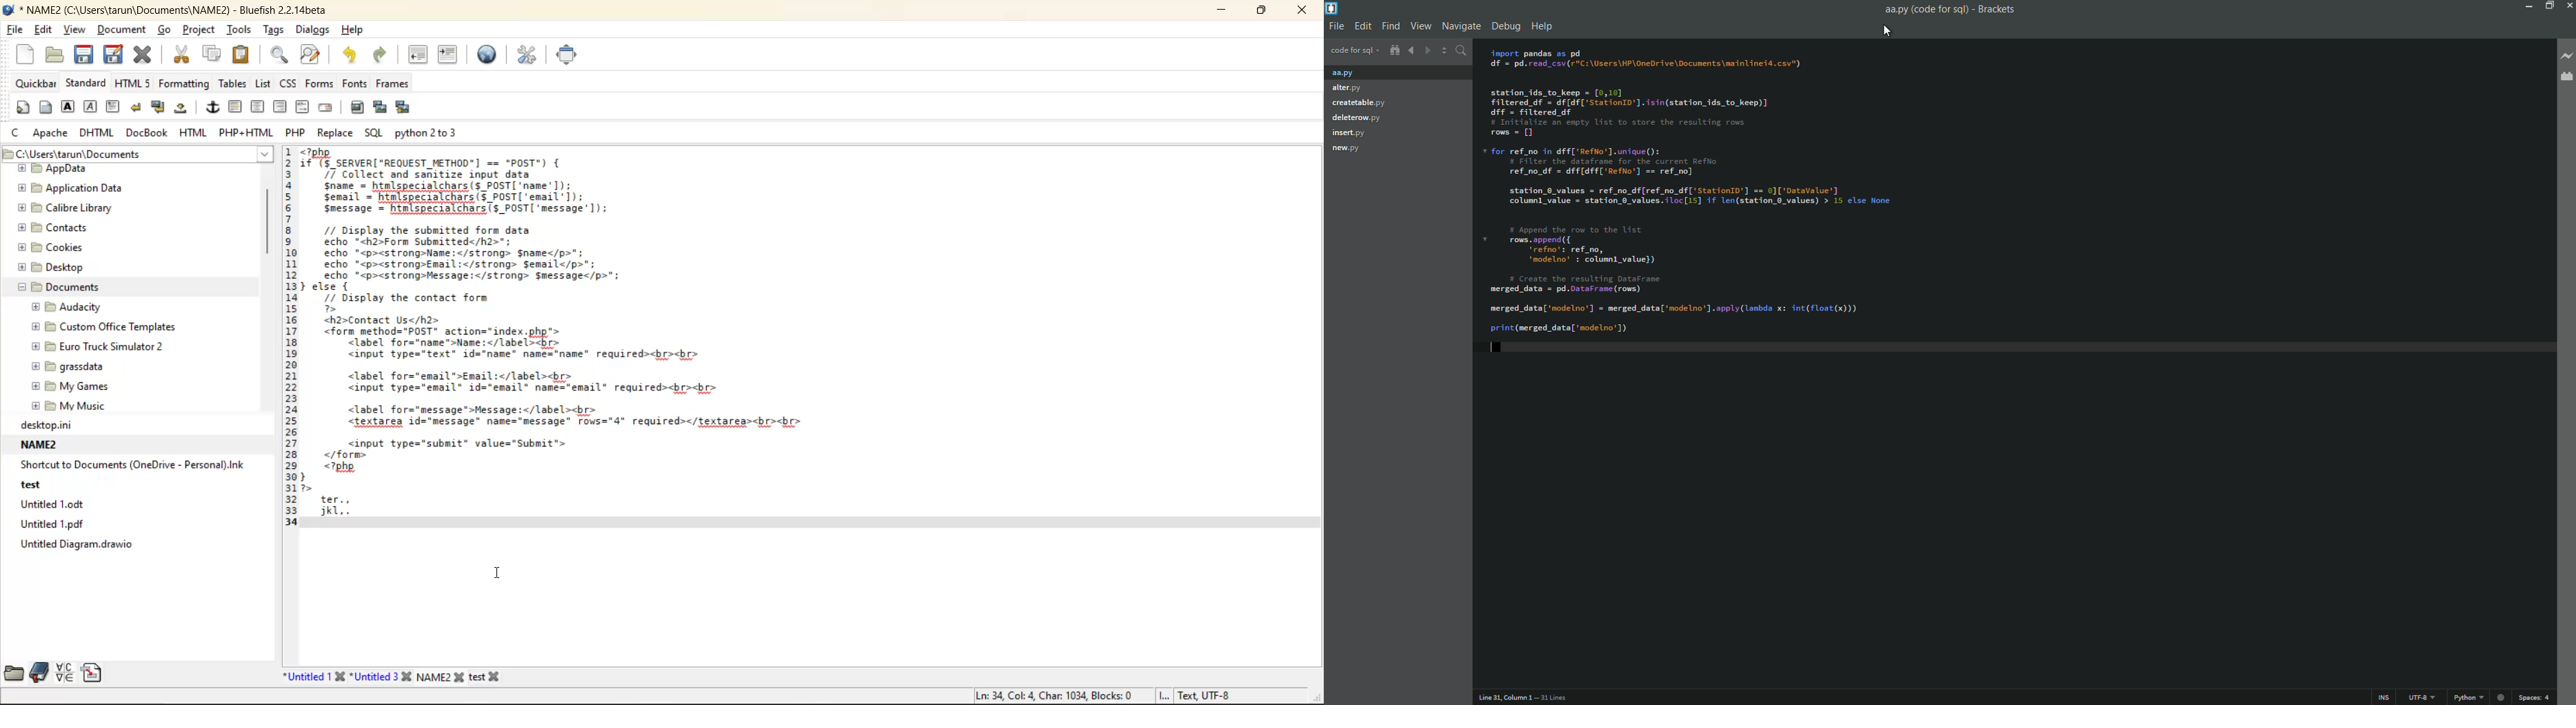 Image resolution: width=2576 pixels, height=728 pixels. Describe the element at coordinates (1348, 72) in the screenshot. I see `project files 1` at that location.